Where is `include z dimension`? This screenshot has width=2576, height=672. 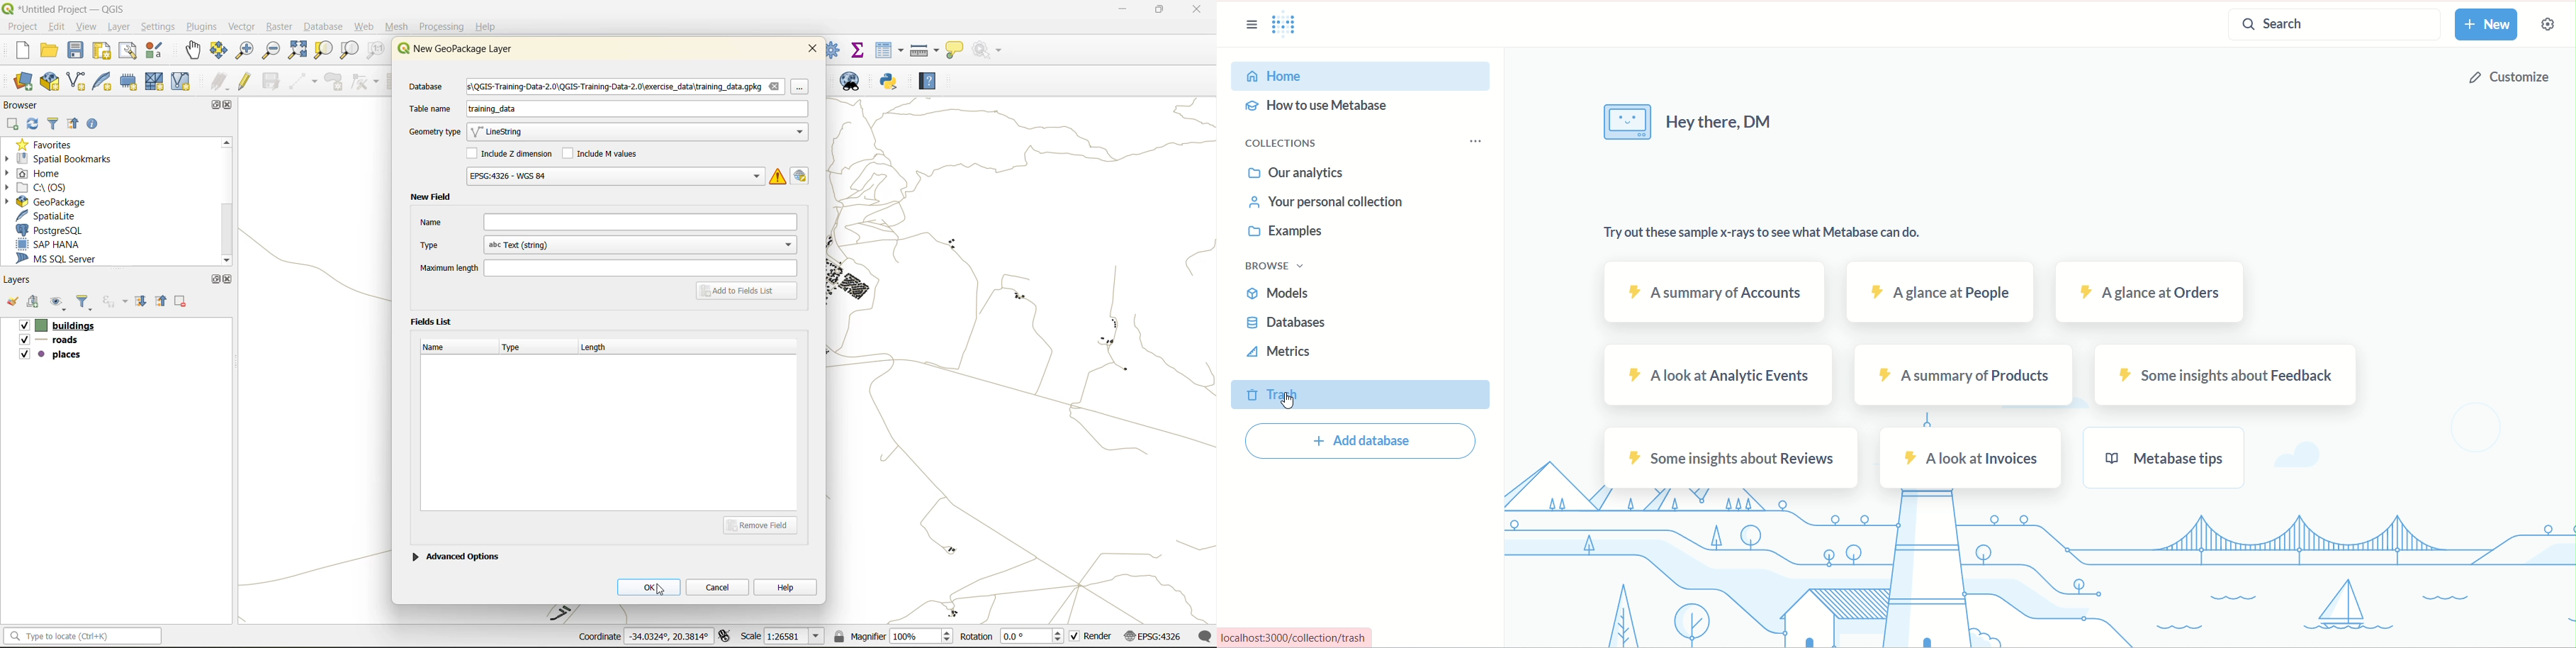
include z dimension is located at coordinates (511, 155).